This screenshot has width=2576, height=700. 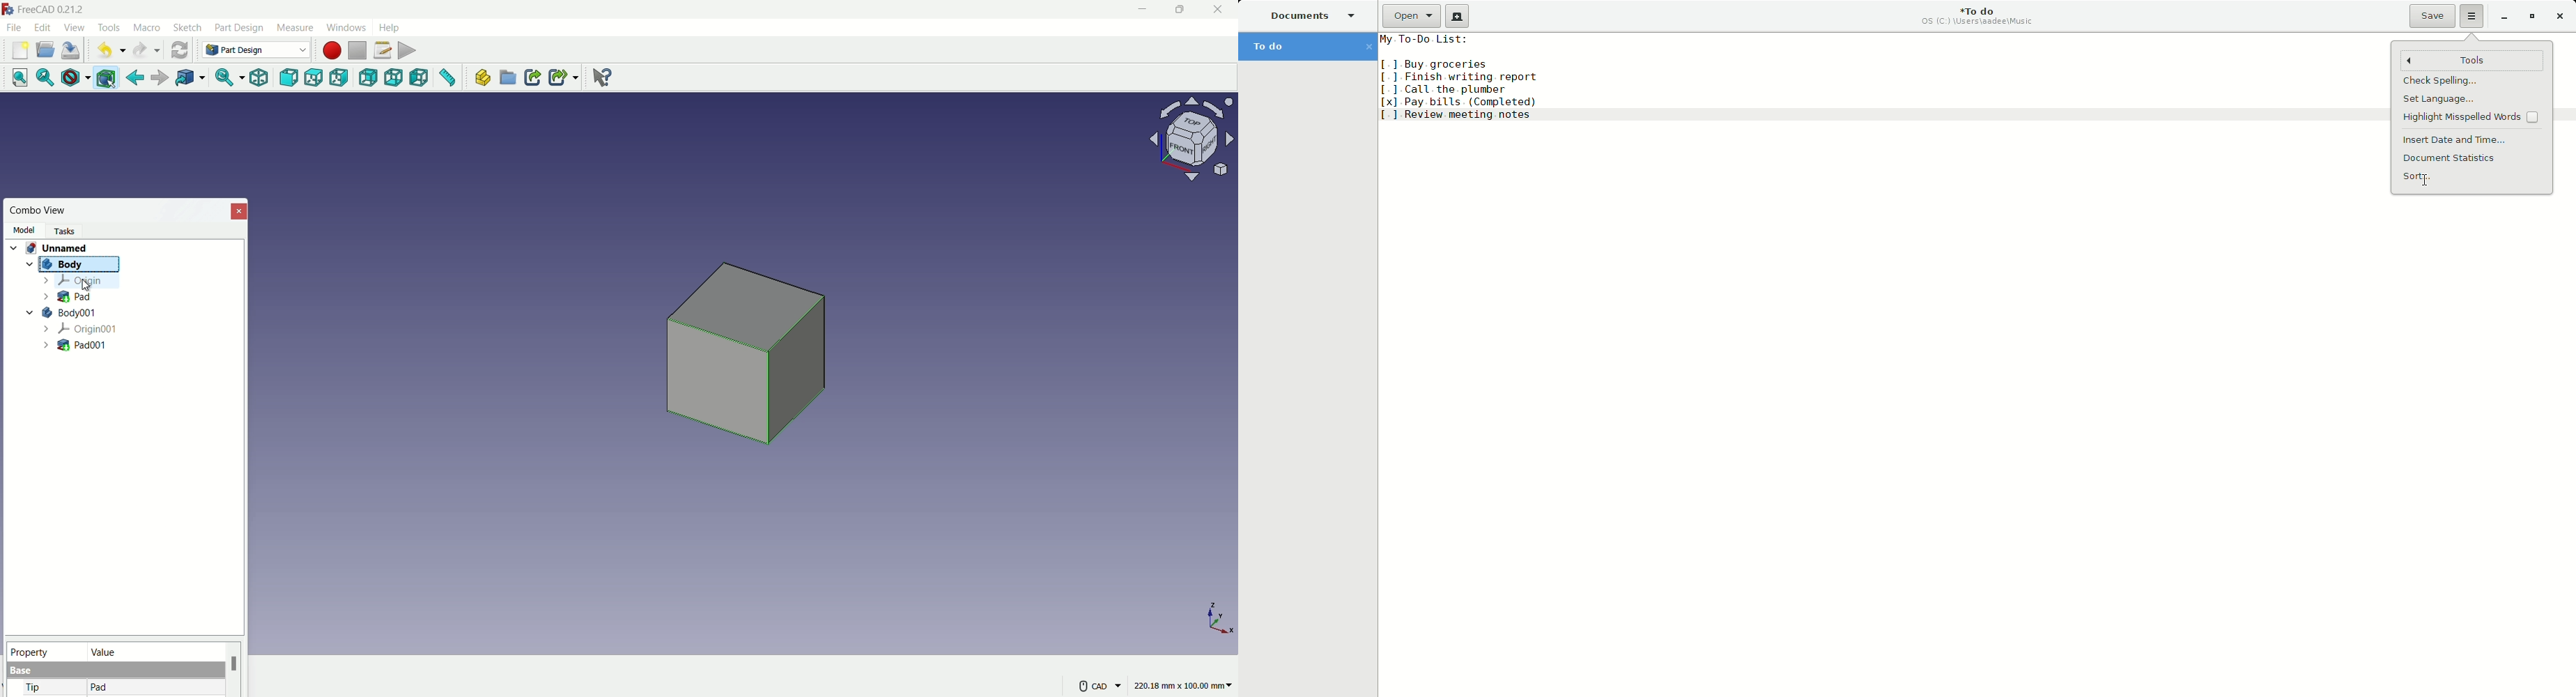 I want to click on bounding box, so click(x=108, y=79).